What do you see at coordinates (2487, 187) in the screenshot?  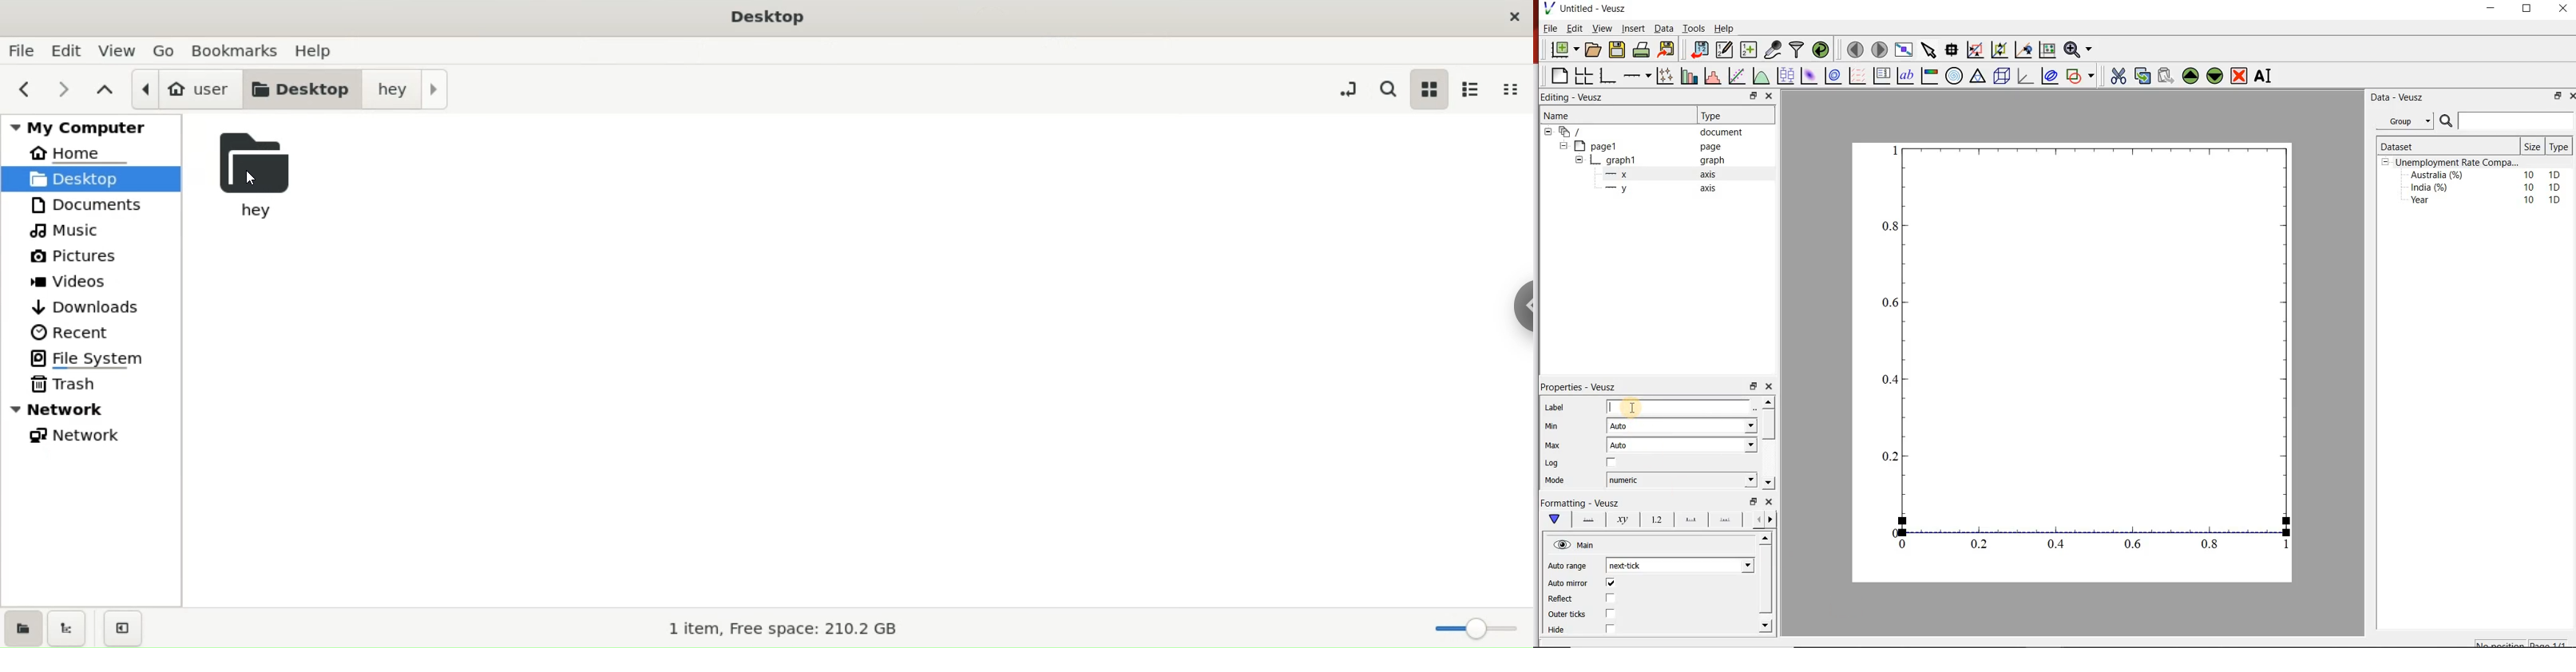 I see `India (%) 10 1D` at bounding box center [2487, 187].